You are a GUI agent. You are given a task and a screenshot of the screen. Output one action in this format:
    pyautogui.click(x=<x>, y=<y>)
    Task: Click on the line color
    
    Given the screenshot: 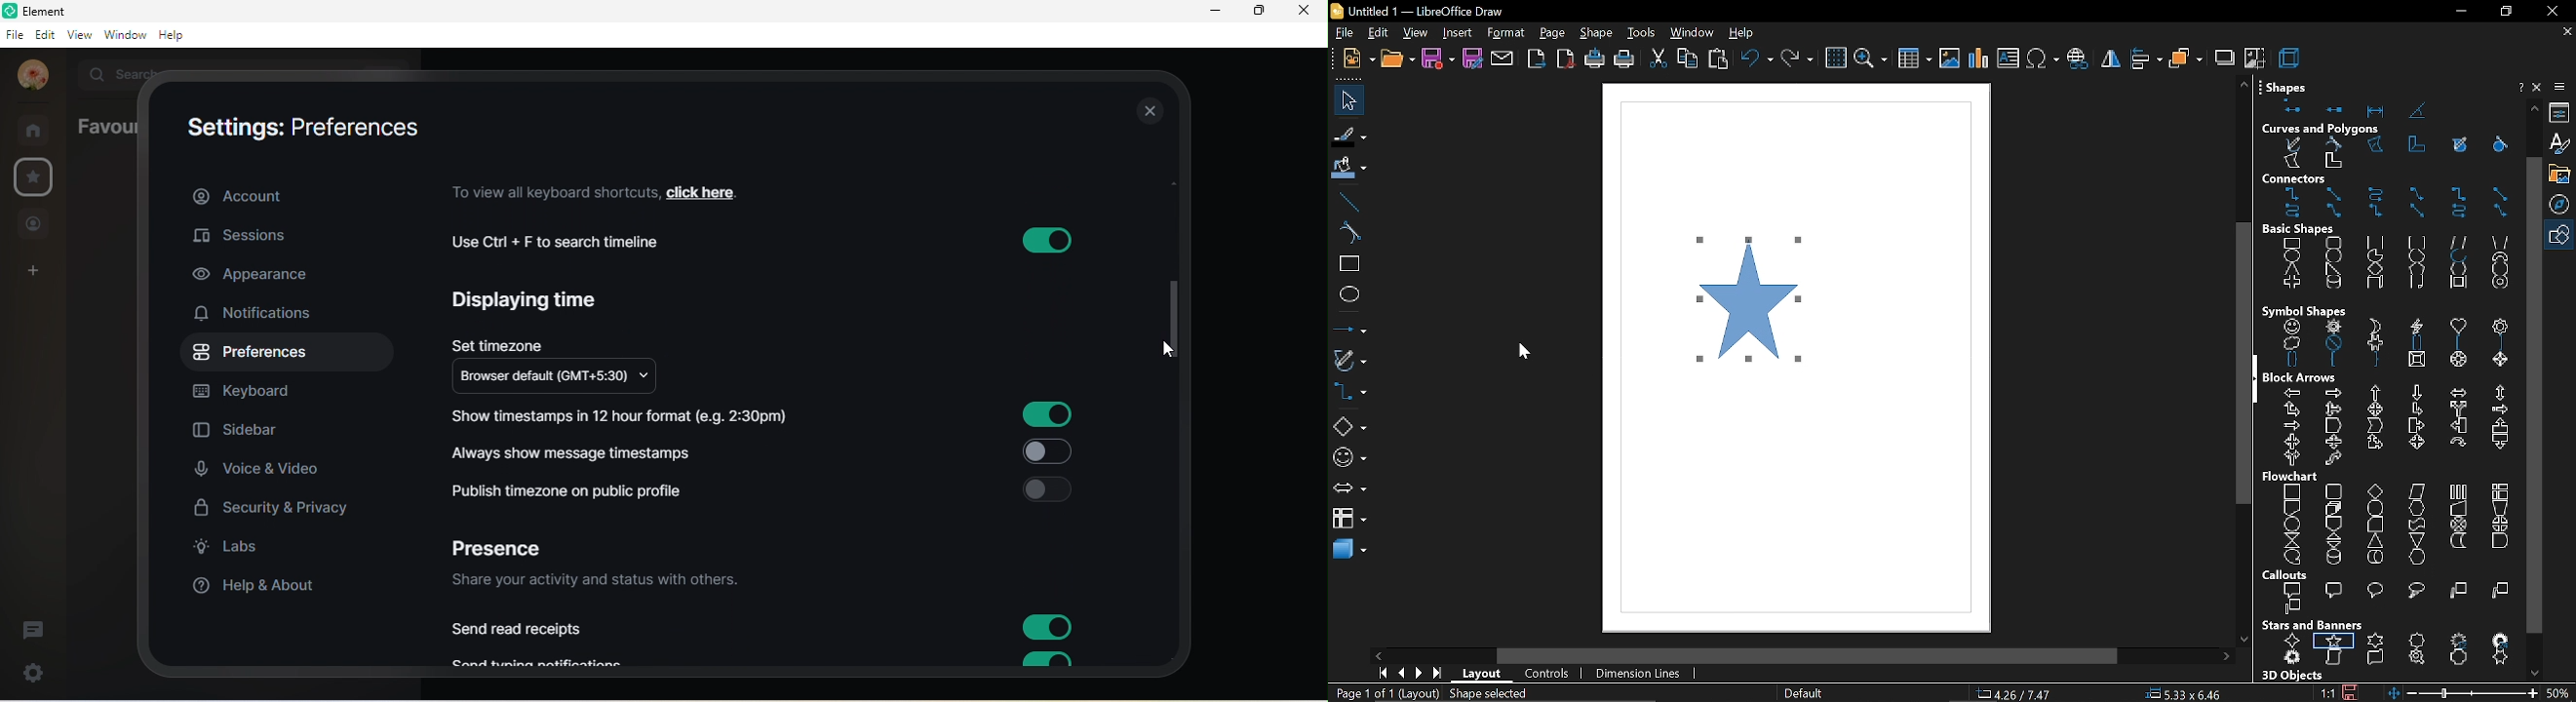 What is the action you would take?
    pyautogui.click(x=1347, y=135)
    